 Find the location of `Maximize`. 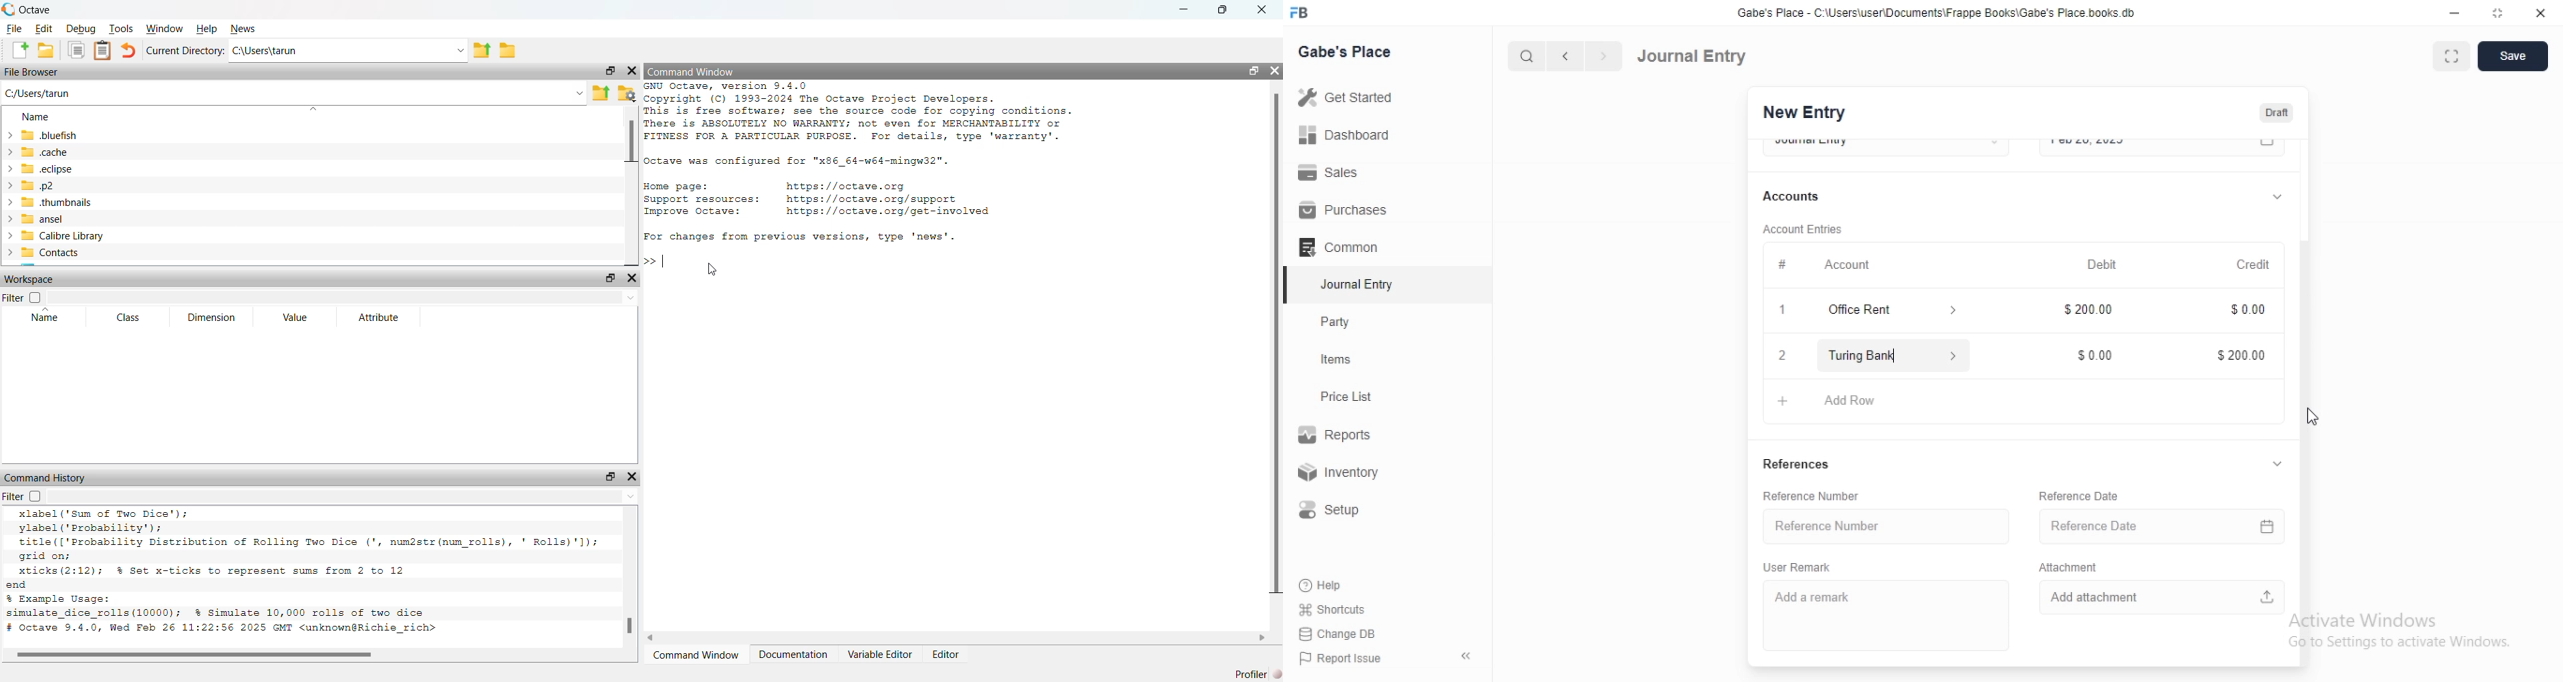

Maximize is located at coordinates (611, 70).